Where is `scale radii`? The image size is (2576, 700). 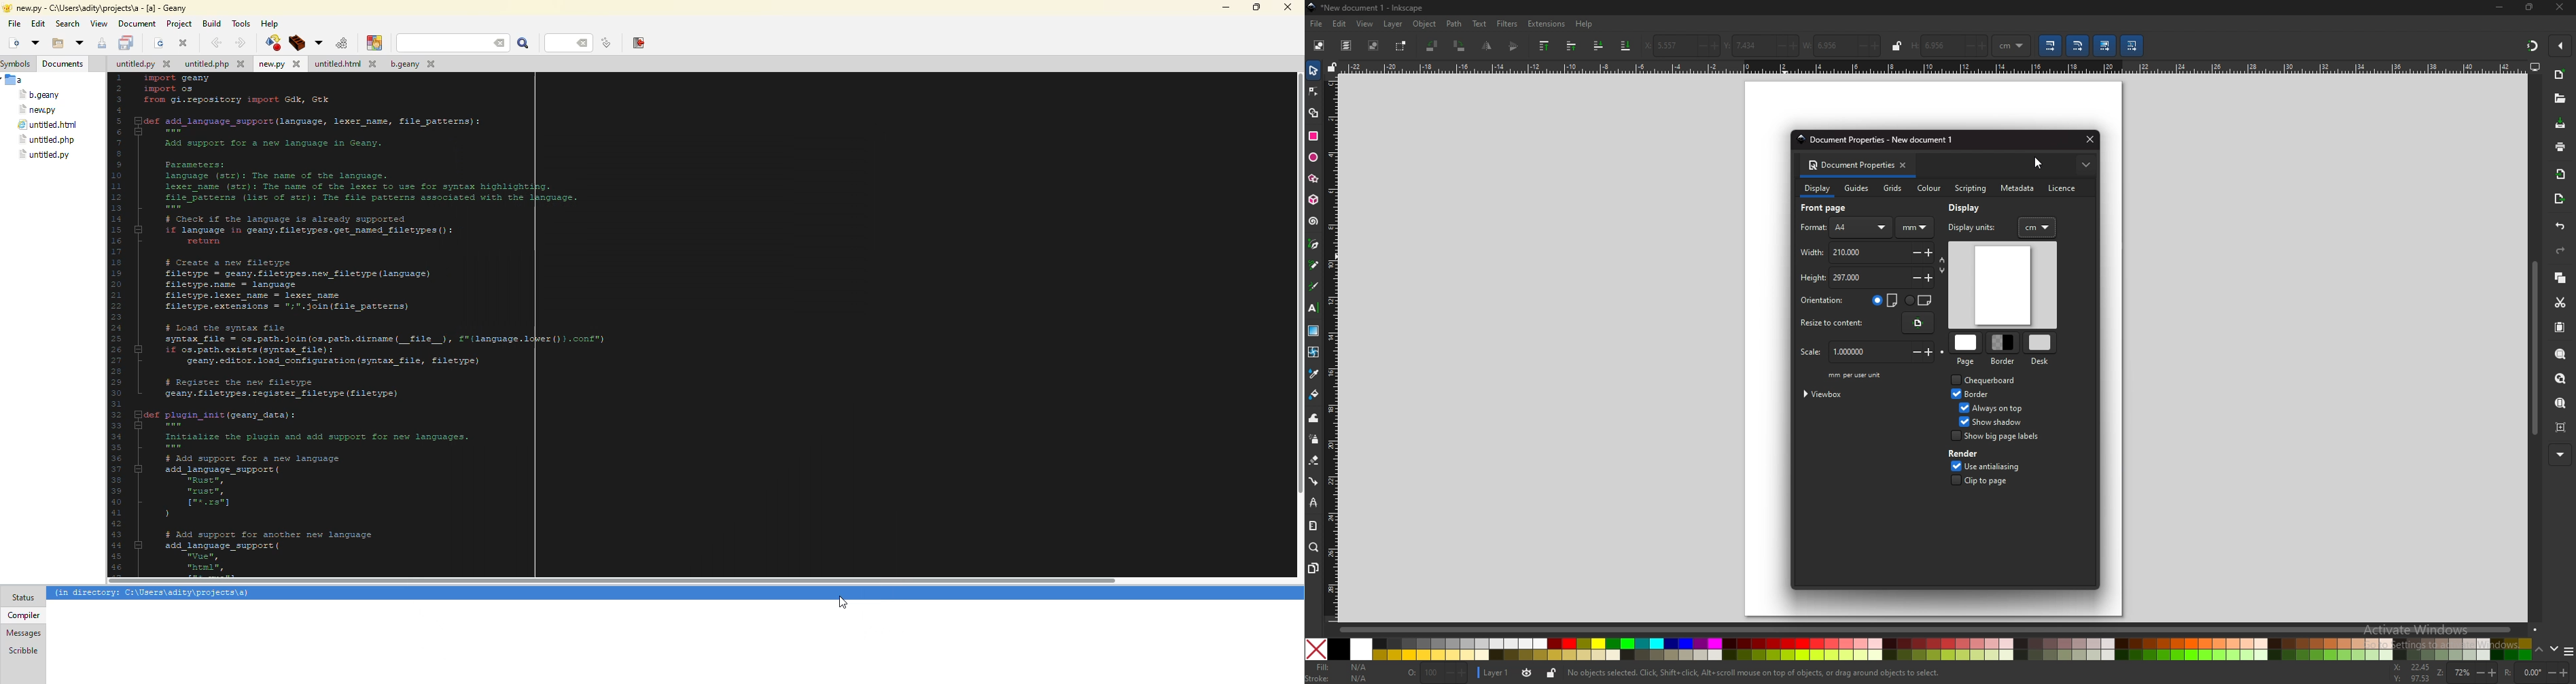 scale radii is located at coordinates (2077, 45).